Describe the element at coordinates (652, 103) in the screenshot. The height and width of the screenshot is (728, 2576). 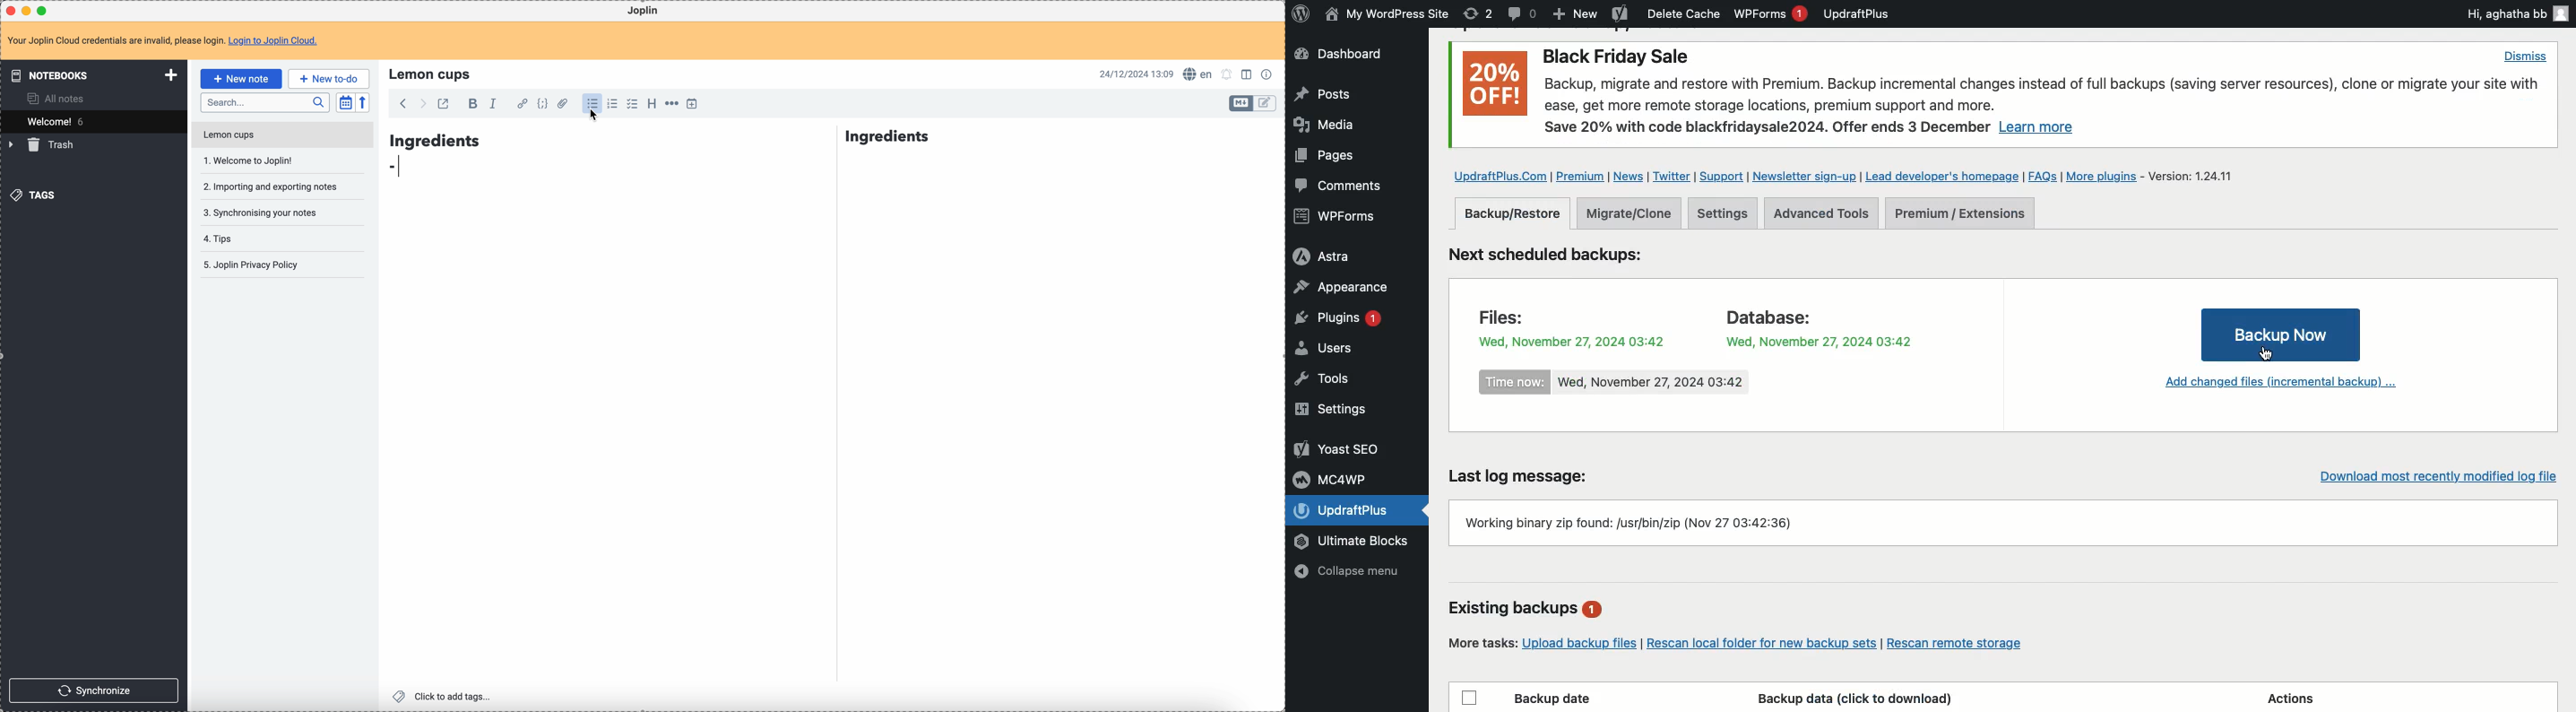
I see `heading` at that location.